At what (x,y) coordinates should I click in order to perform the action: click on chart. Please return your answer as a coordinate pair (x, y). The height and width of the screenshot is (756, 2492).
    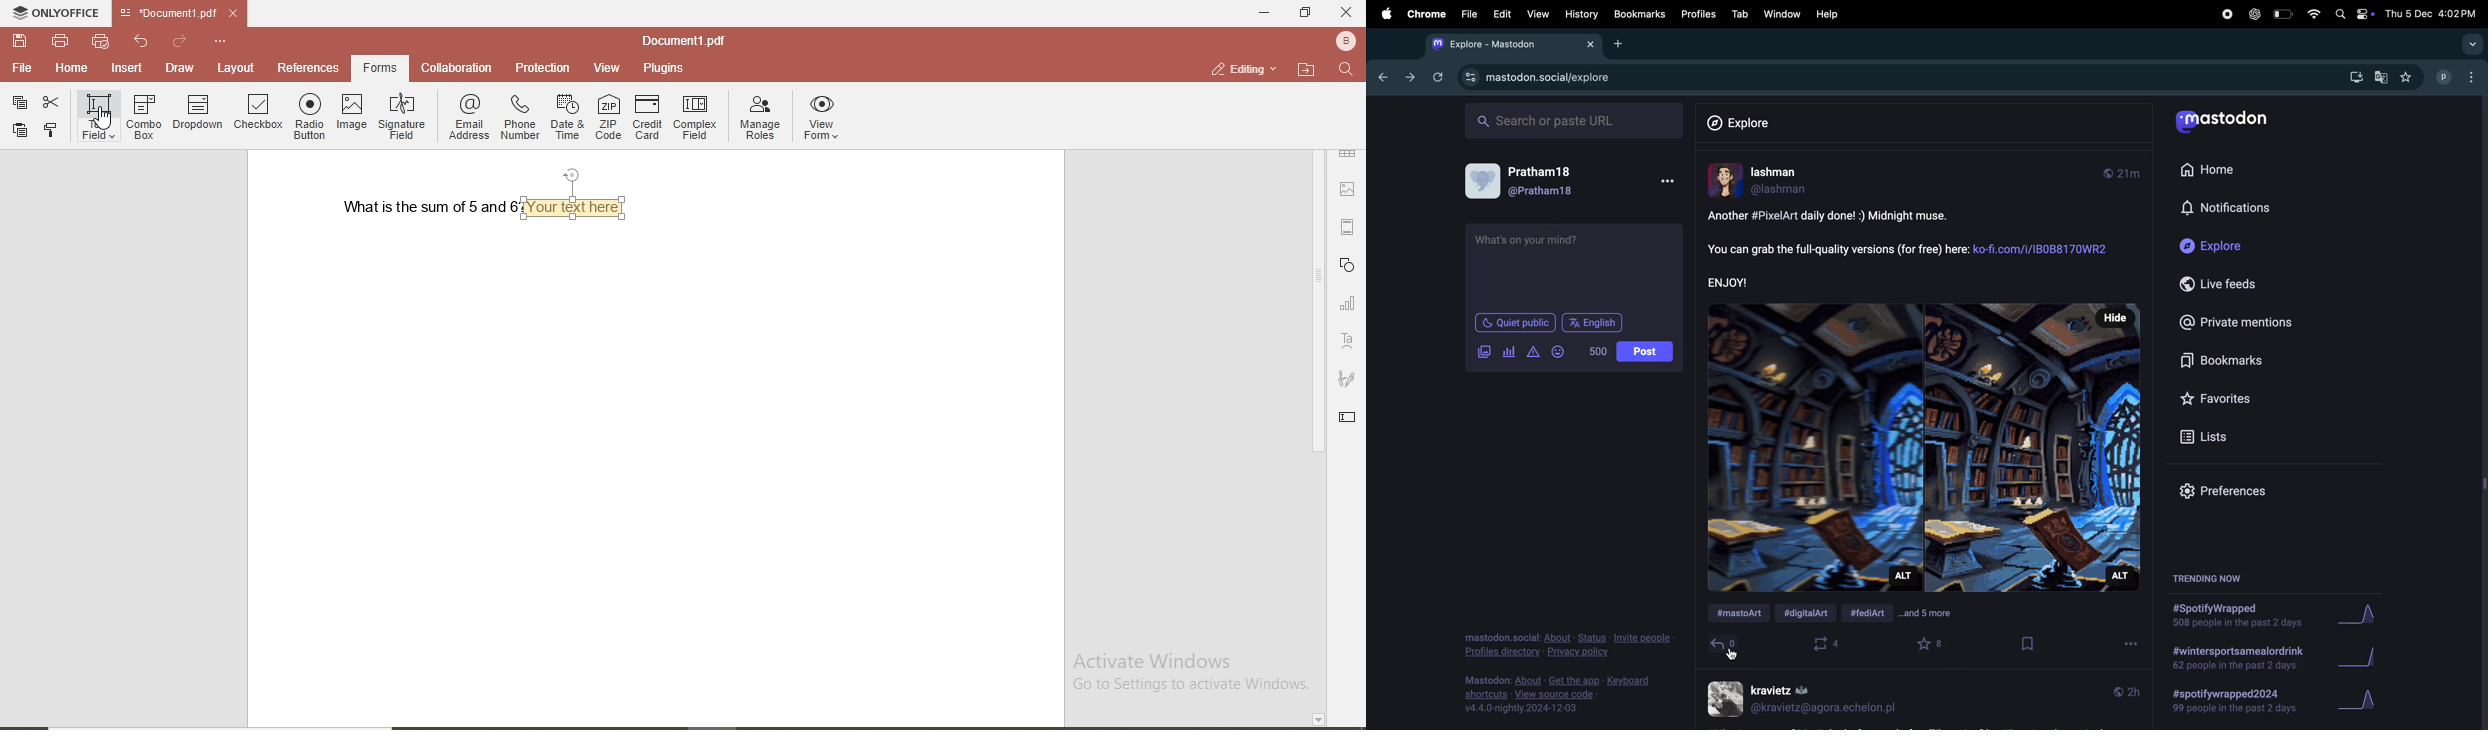
    Looking at the image, I should click on (1349, 304).